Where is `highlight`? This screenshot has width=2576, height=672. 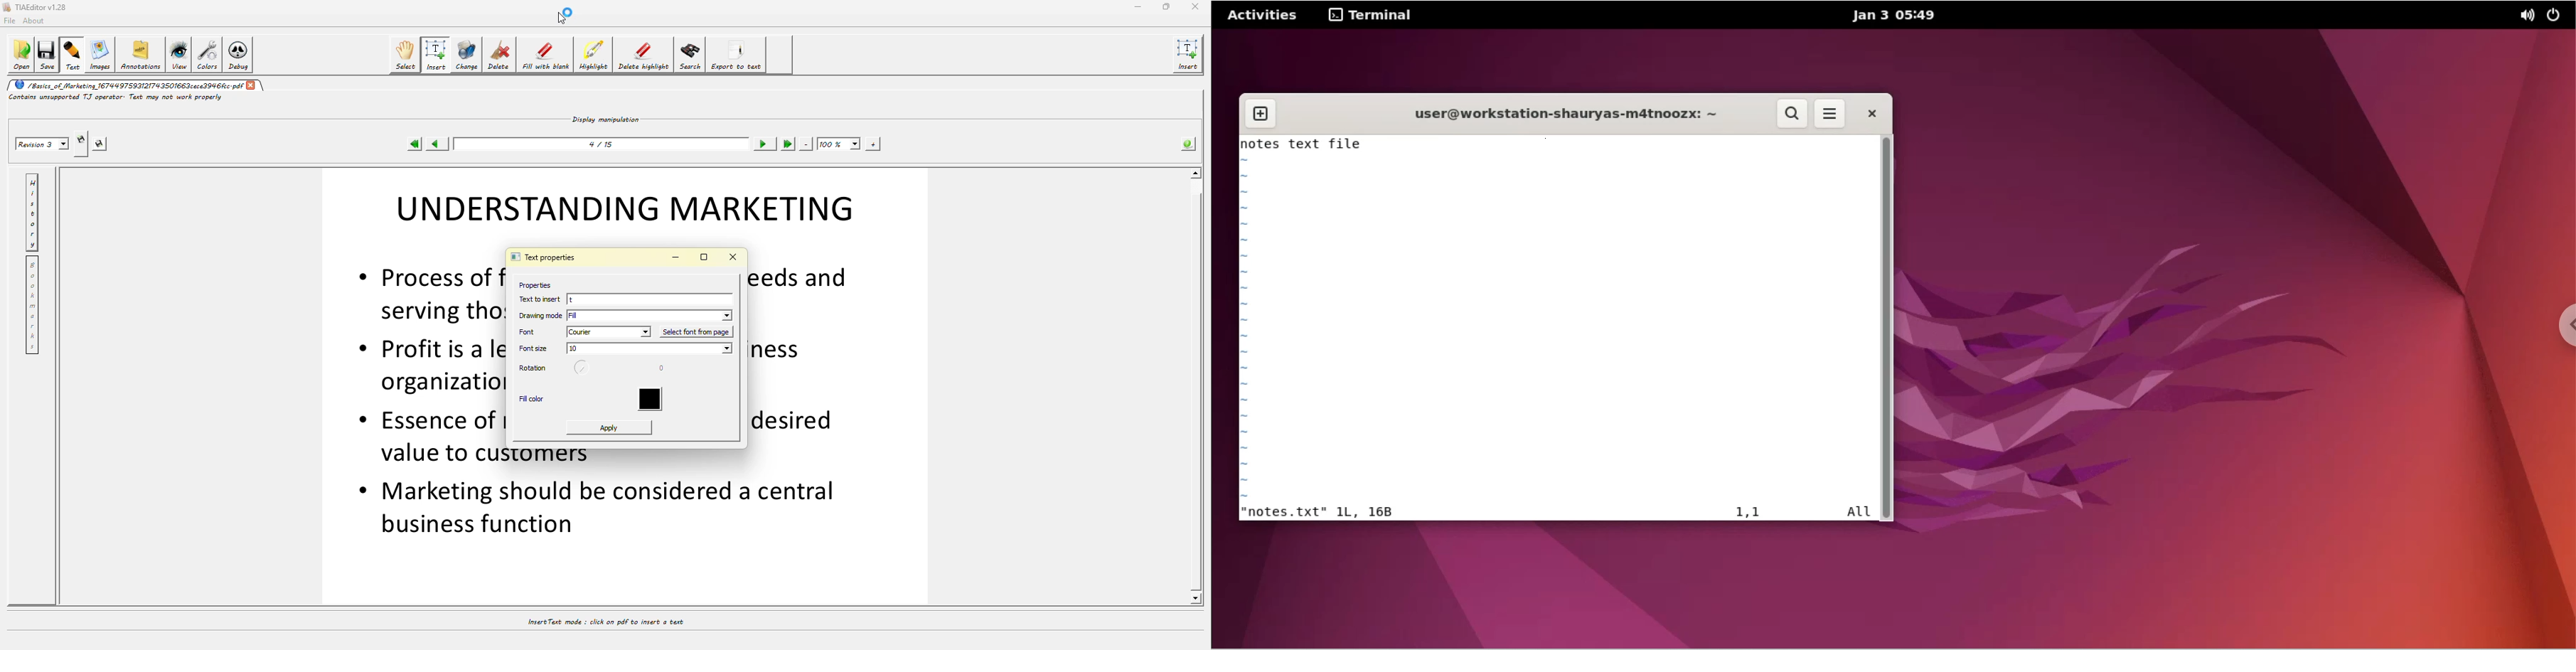 highlight is located at coordinates (594, 55).